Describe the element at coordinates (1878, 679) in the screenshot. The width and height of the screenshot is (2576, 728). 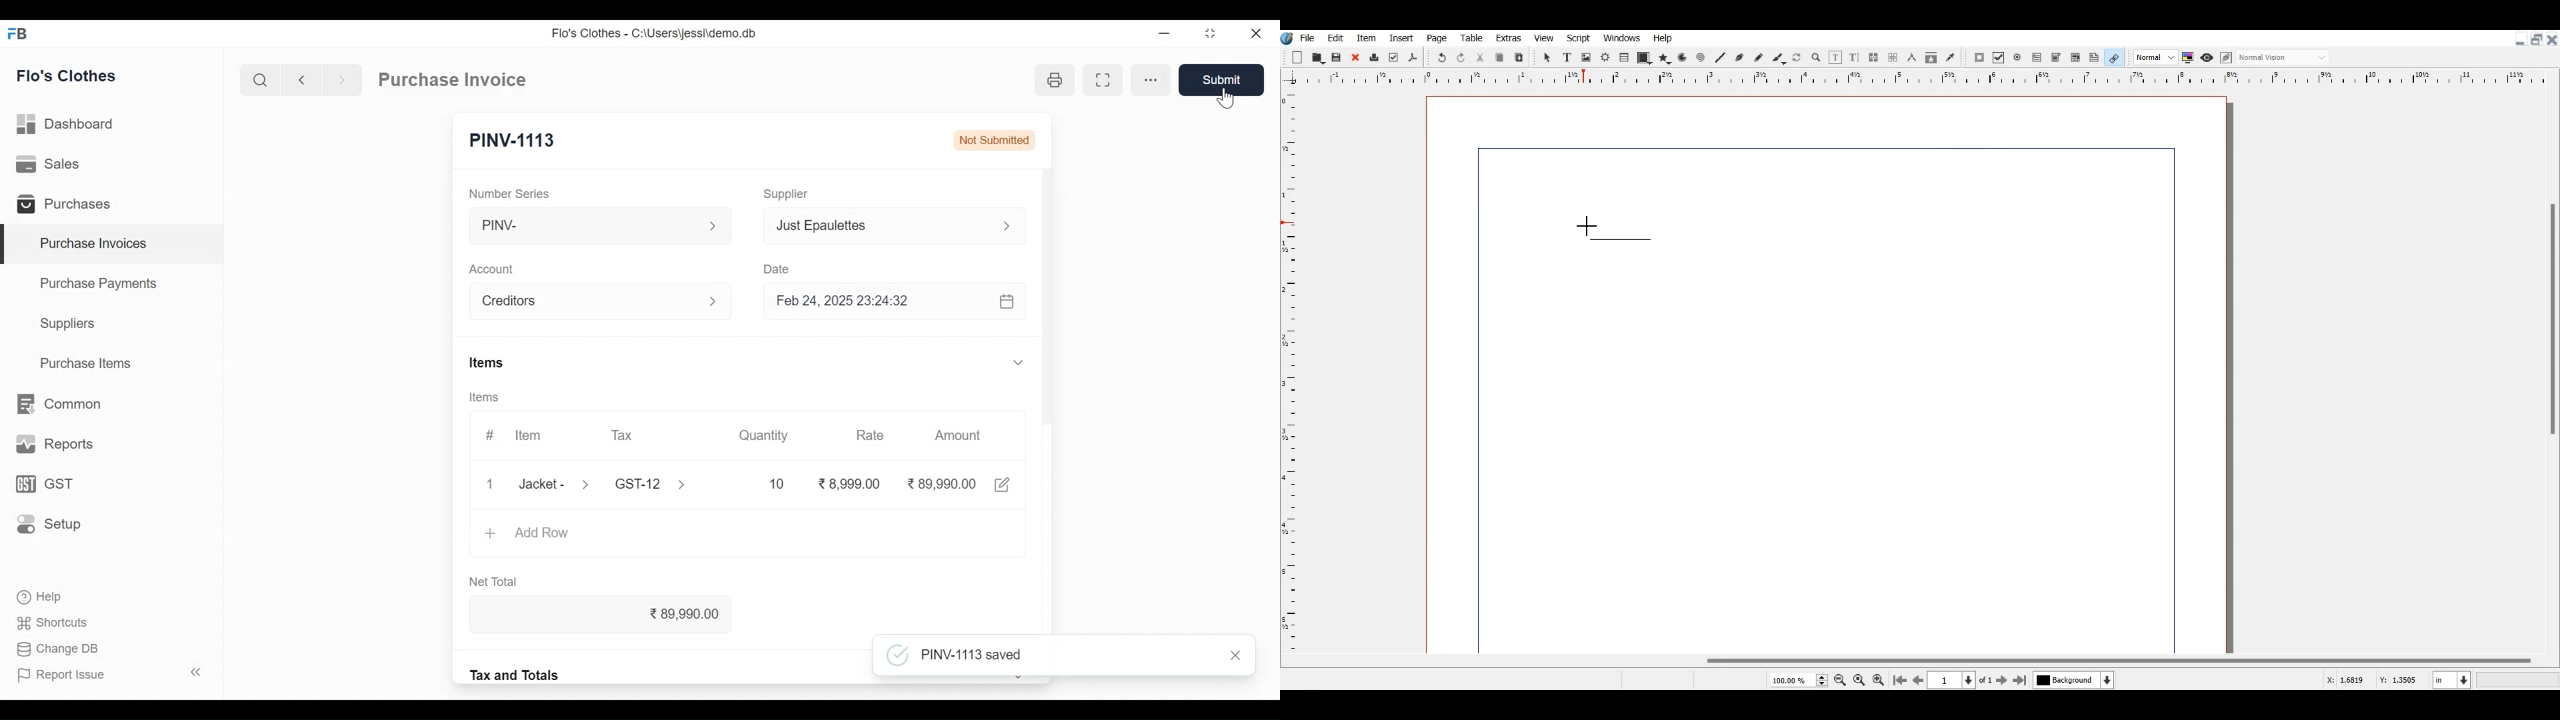
I see `Zoom in` at that location.